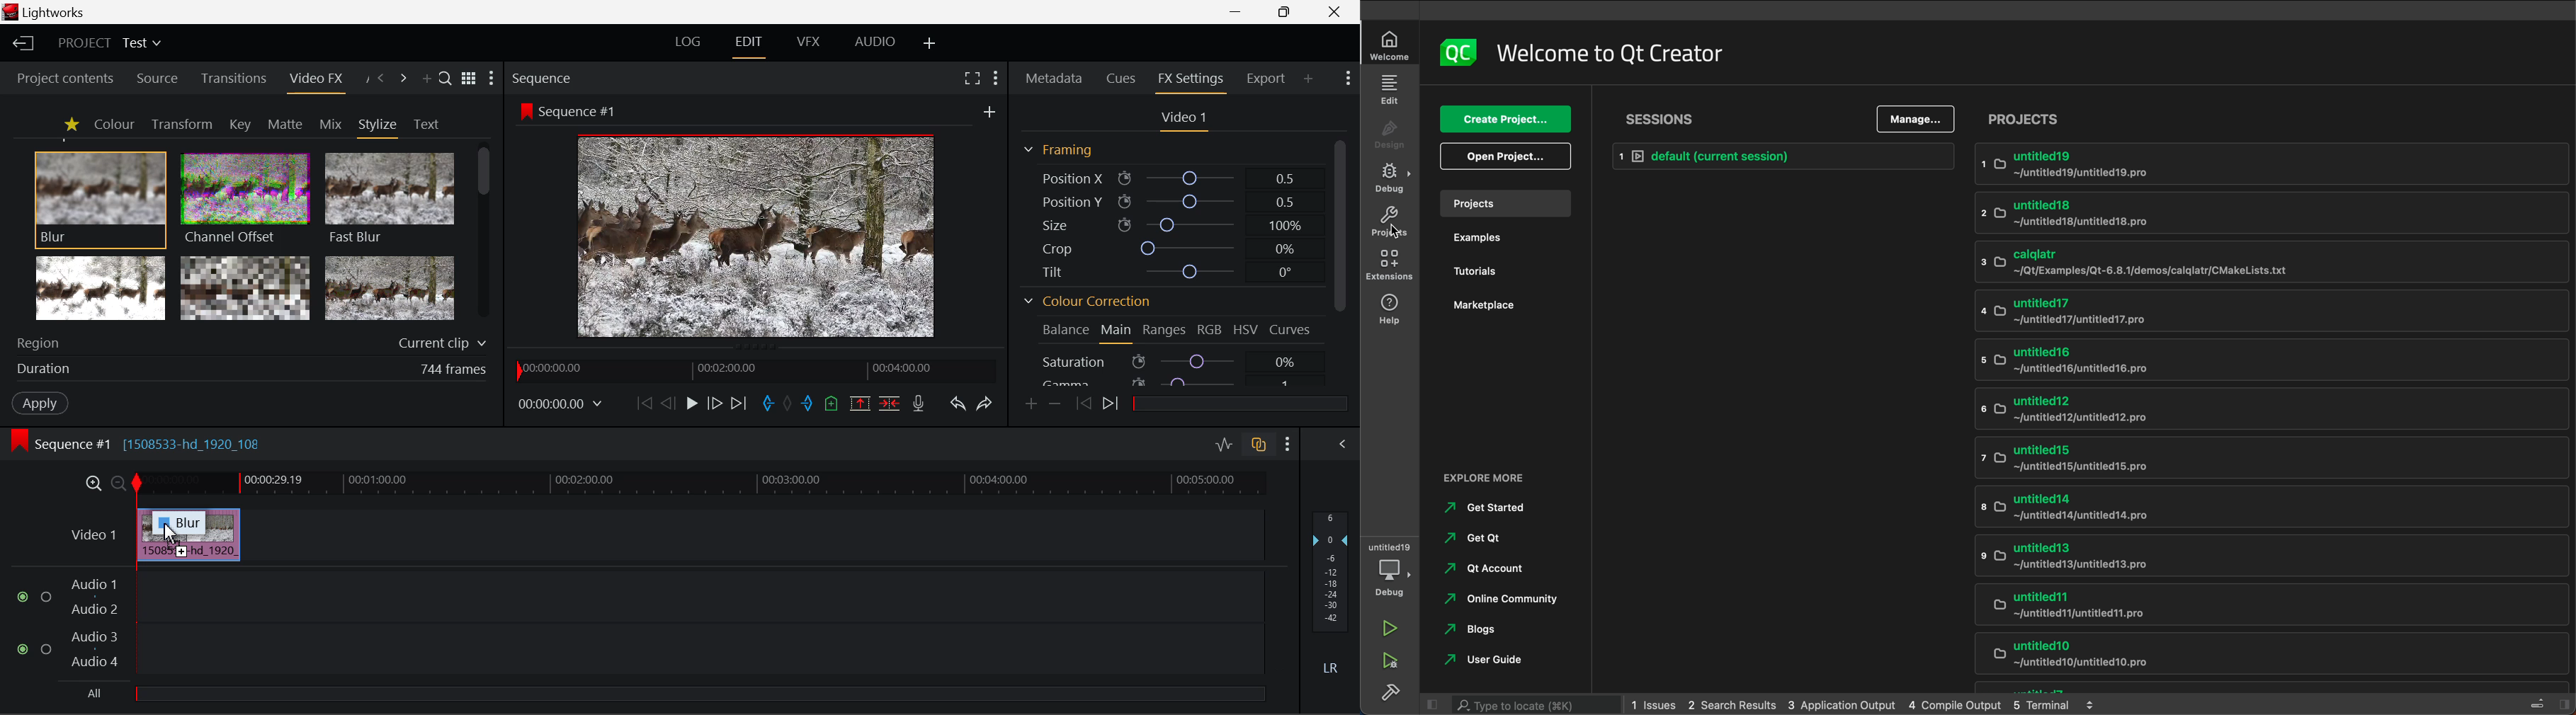  Describe the element at coordinates (956, 401) in the screenshot. I see `Undo` at that location.